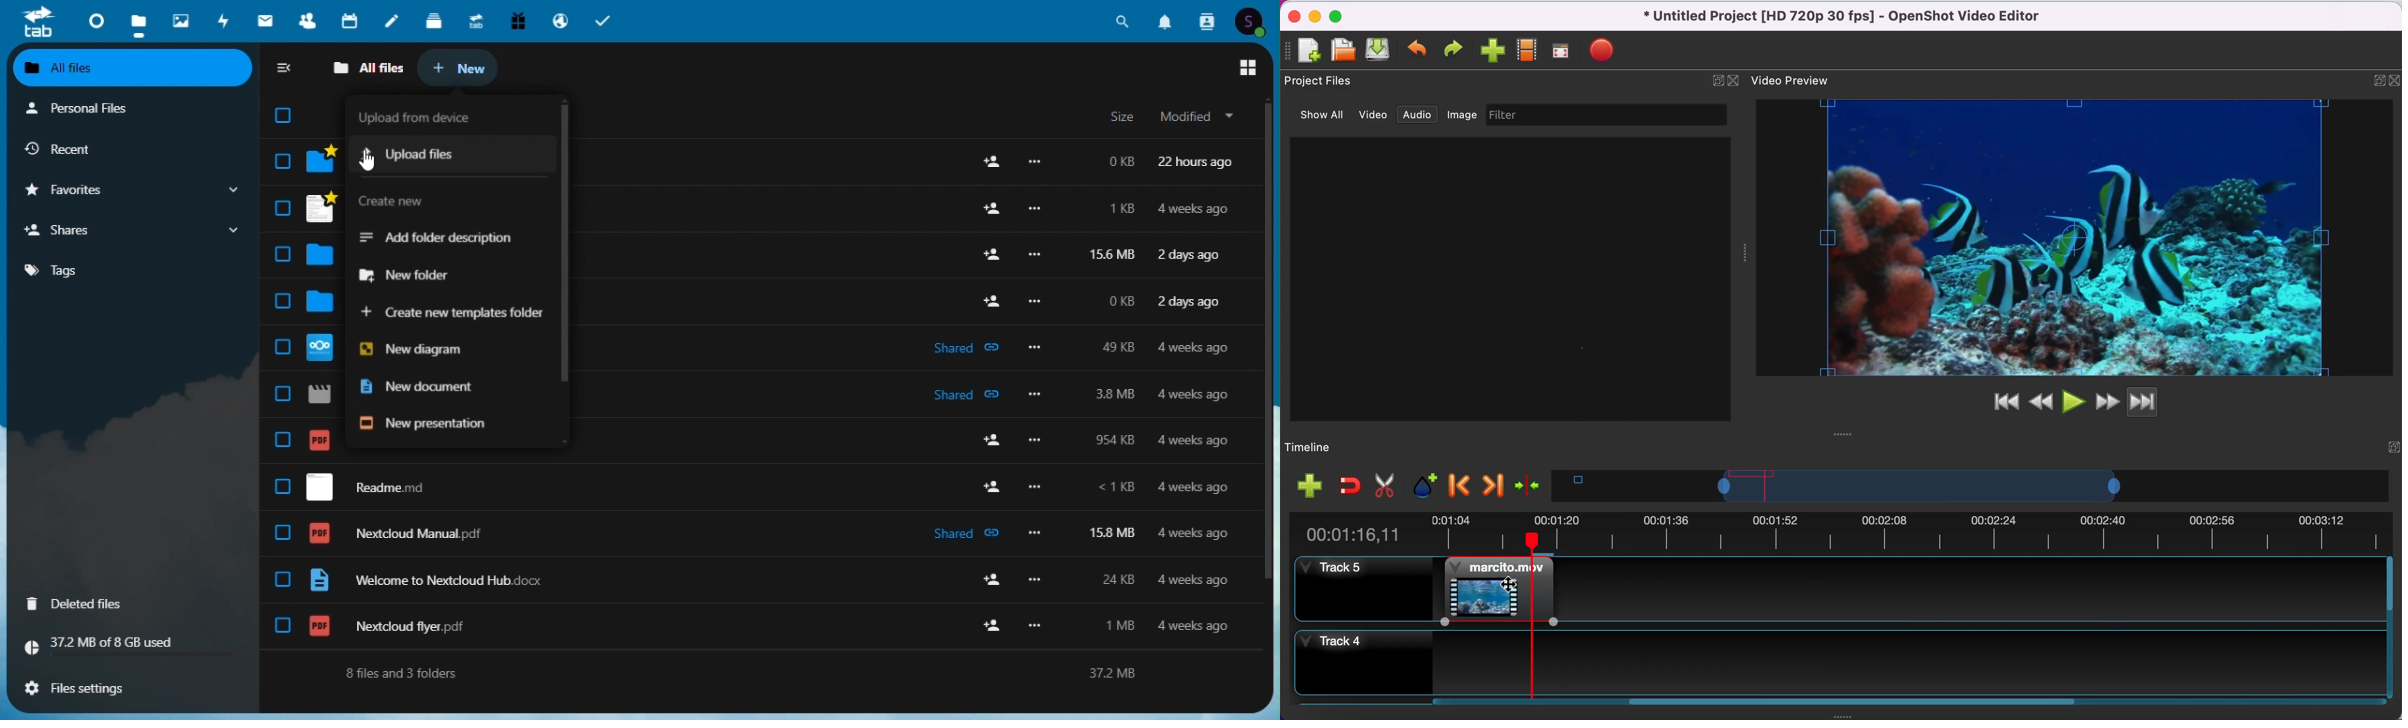  I want to click on new, so click(460, 69).